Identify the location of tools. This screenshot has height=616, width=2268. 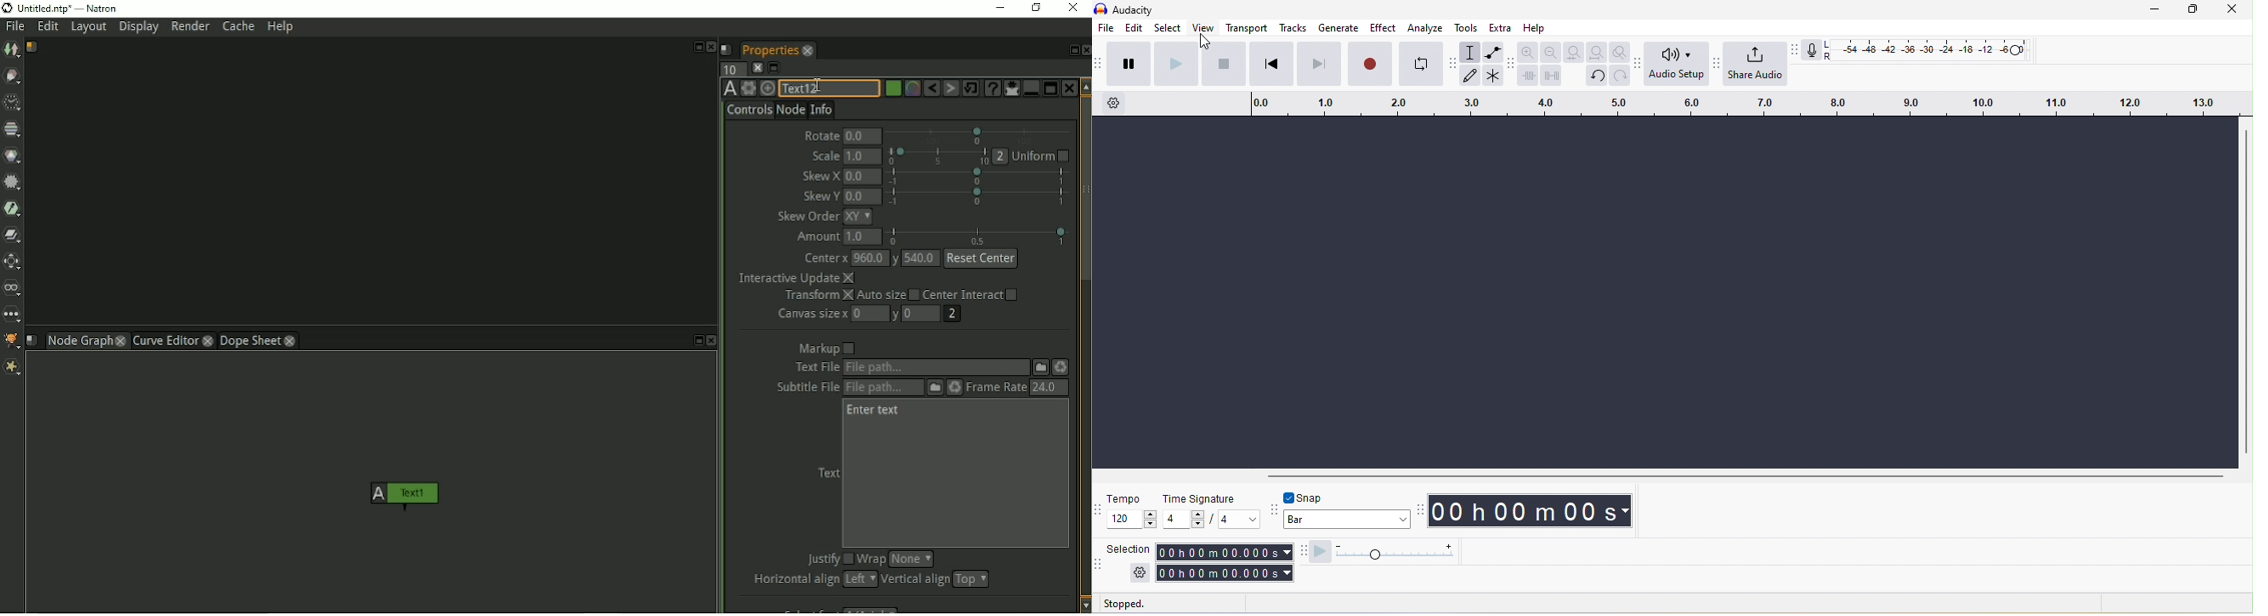
(1466, 28).